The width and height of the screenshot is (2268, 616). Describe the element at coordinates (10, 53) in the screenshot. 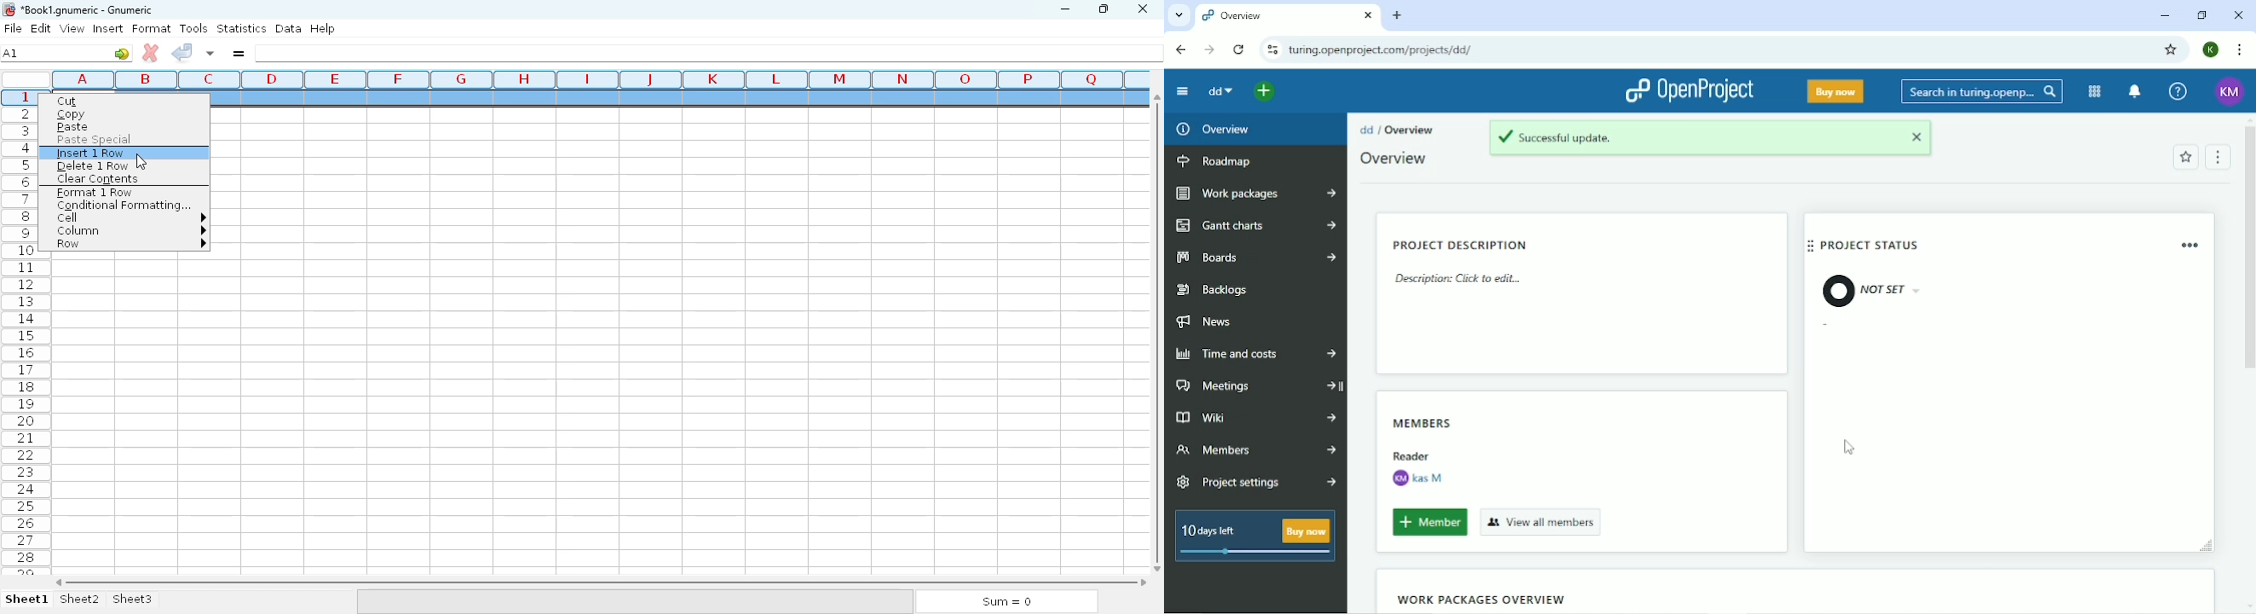

I see `A1` at that location.